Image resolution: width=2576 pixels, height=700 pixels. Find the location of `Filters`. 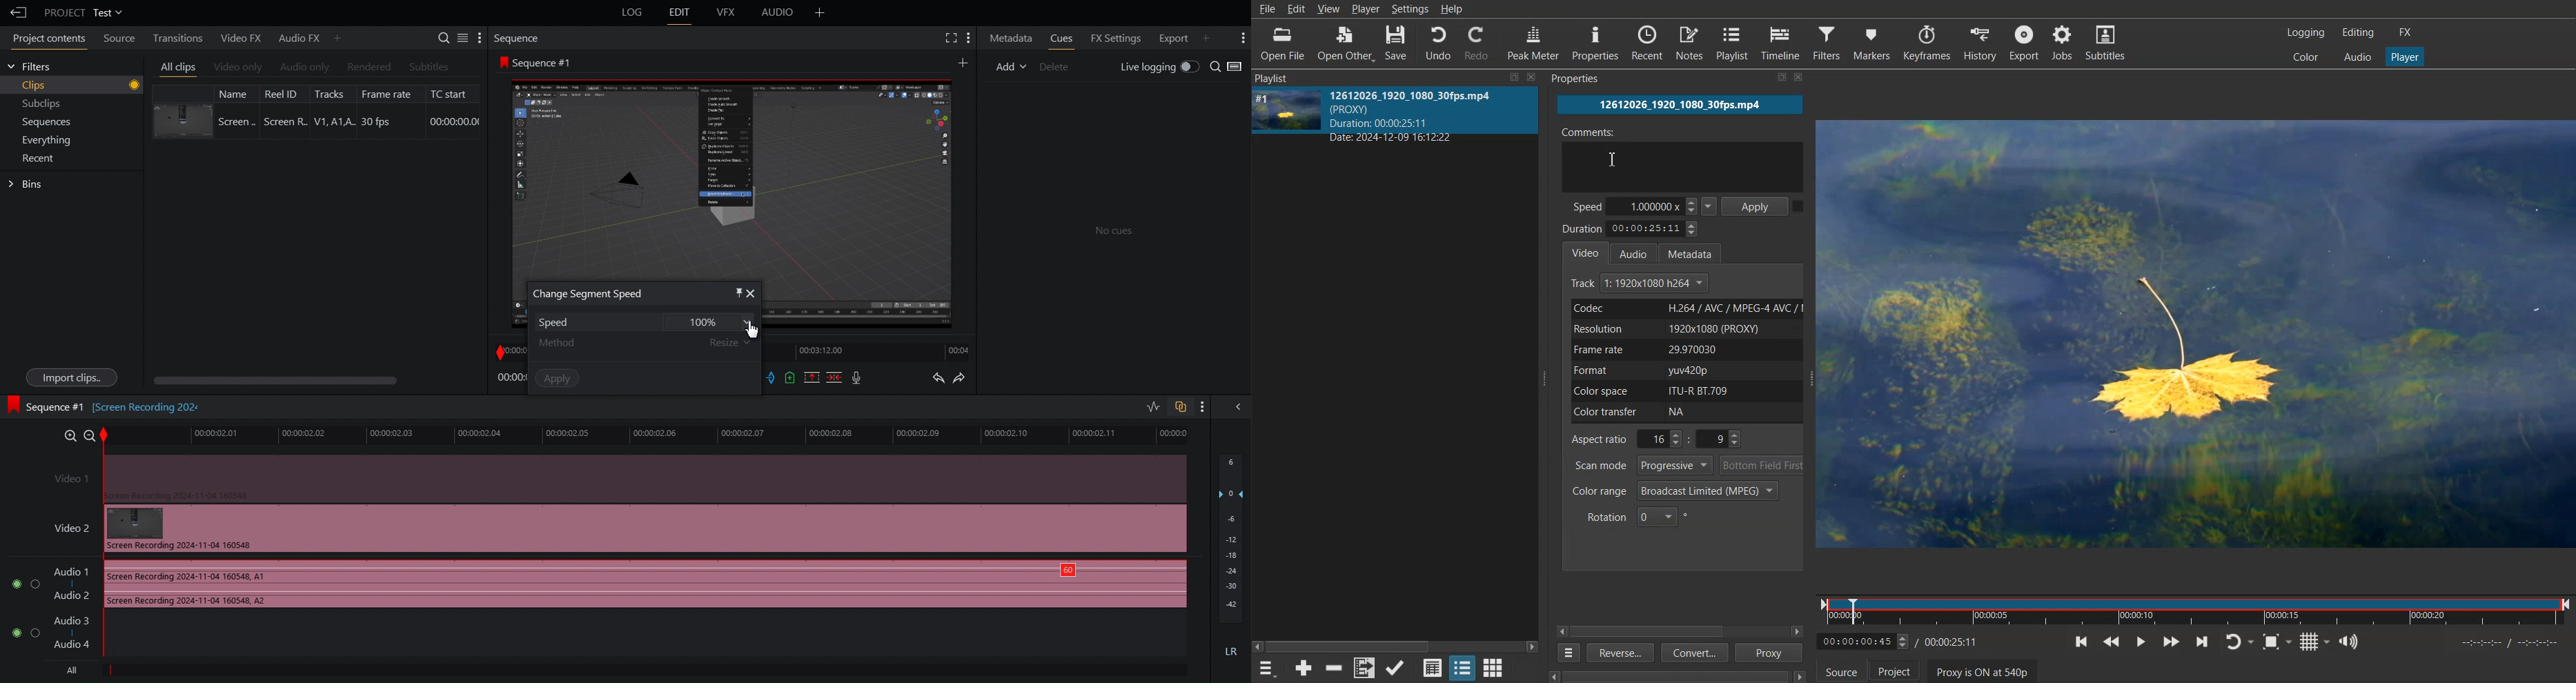

Filters is located at coordinates (1827, 42).